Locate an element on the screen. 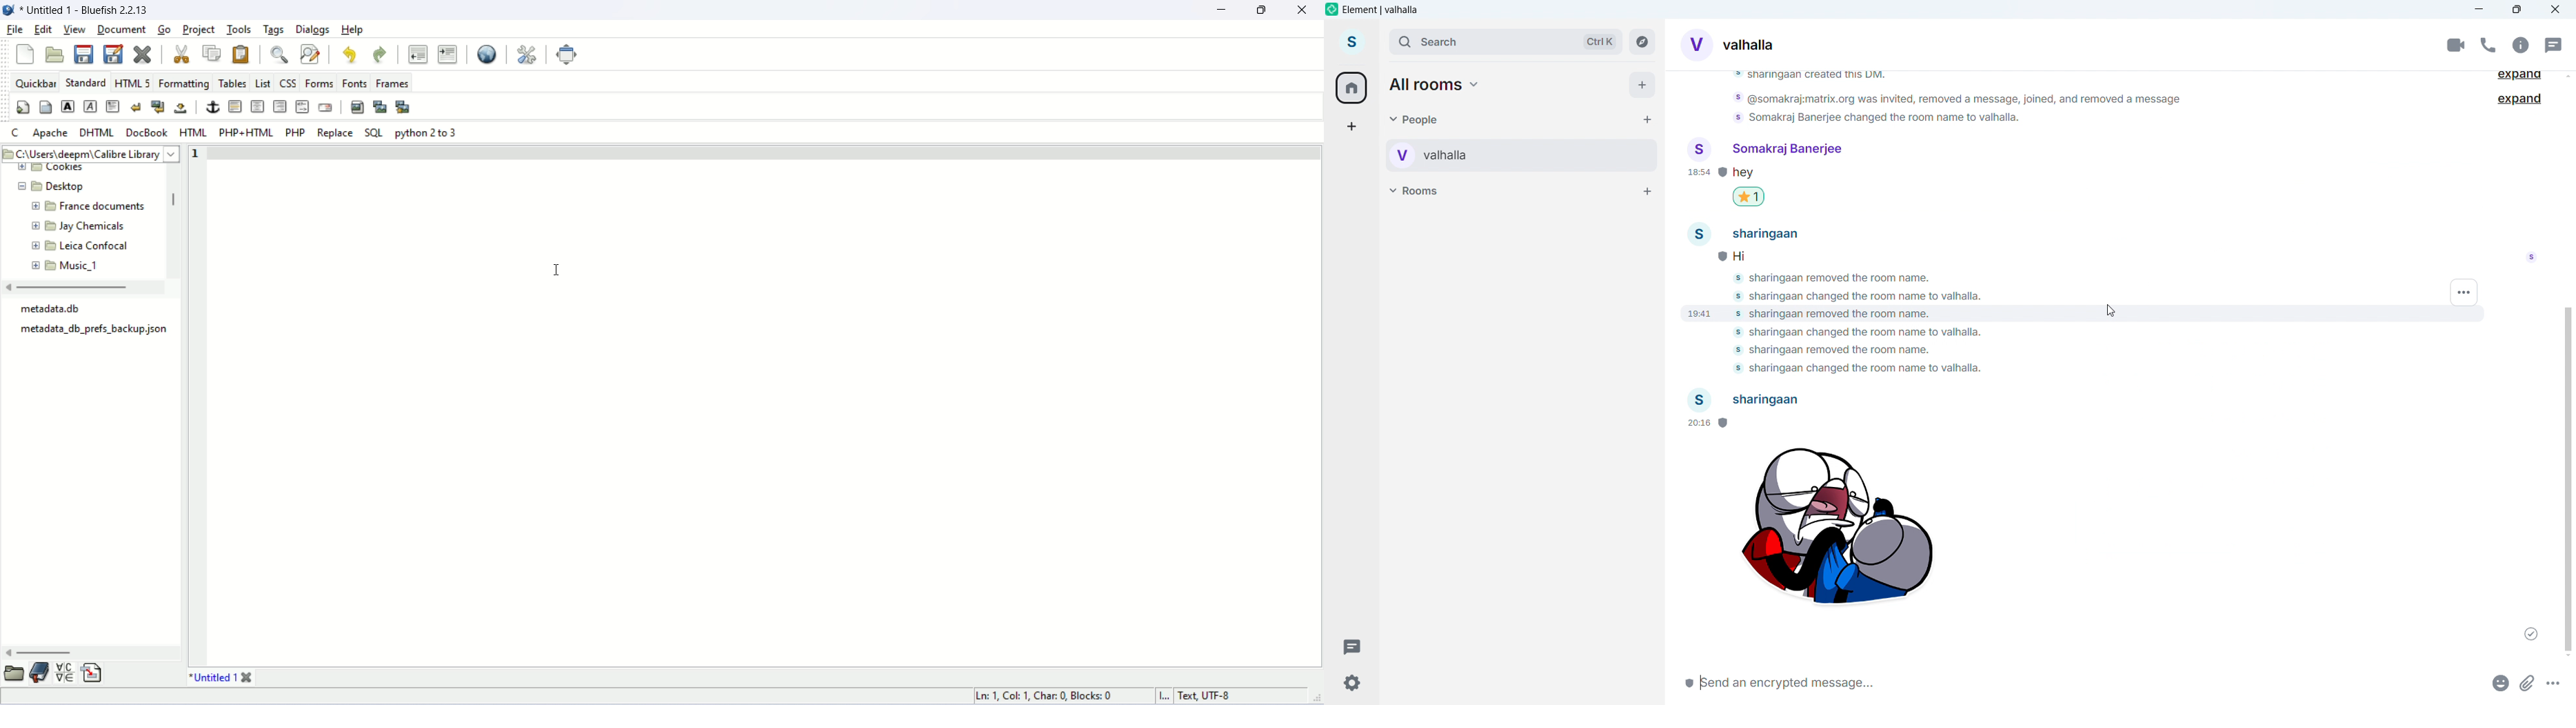 The height and width of the screenshot is (728, 2576). cursor position is located at coordinates (1049, 697).